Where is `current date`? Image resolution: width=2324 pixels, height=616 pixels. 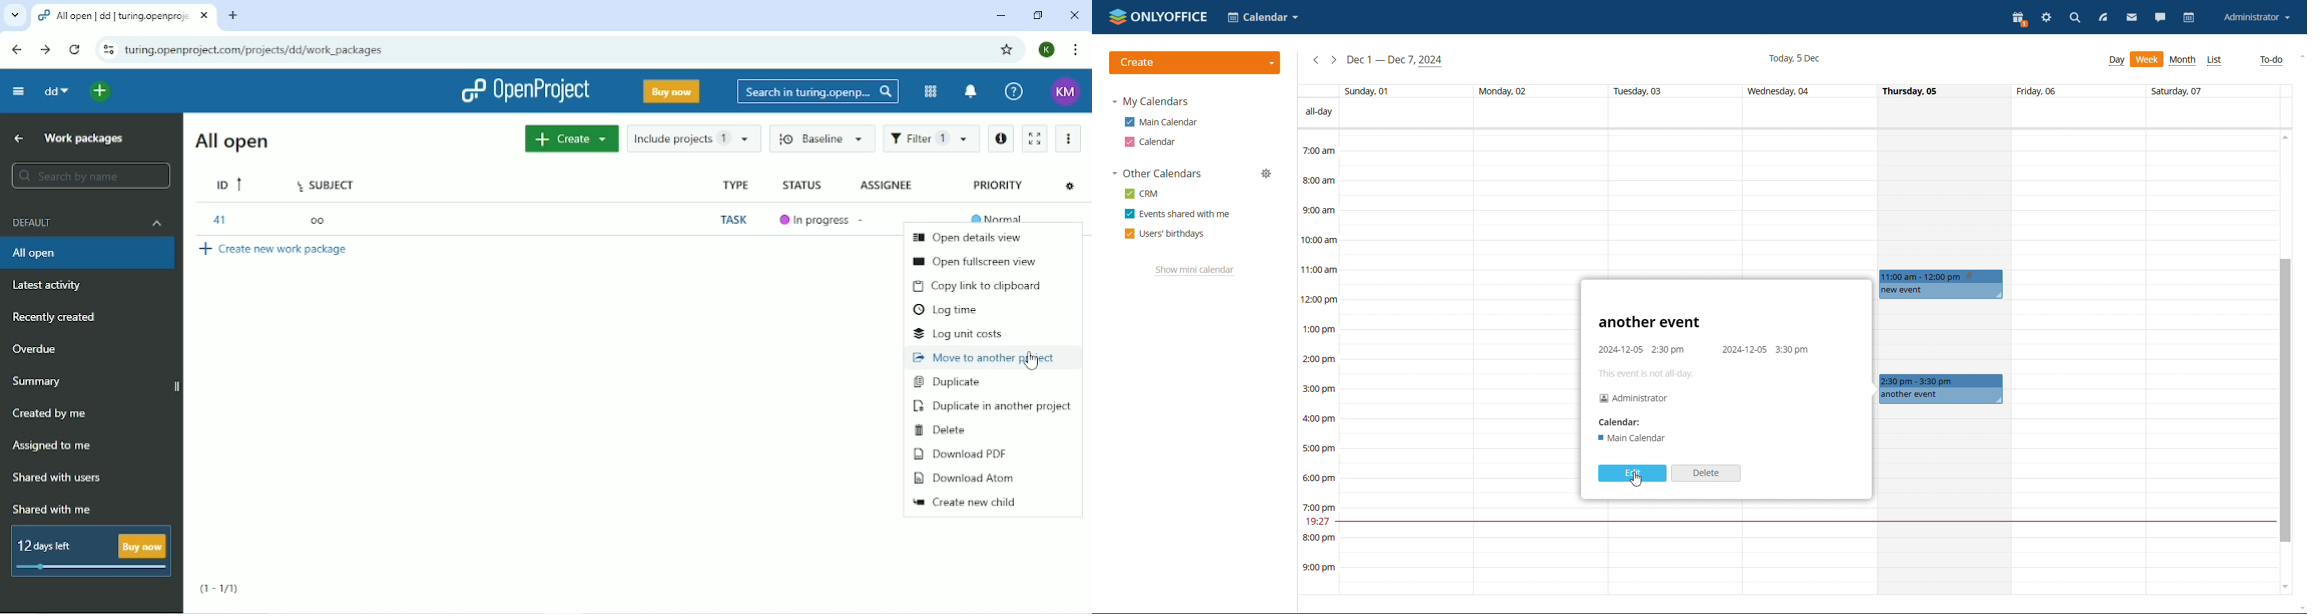 current date is located at coordinates (1795, 58).